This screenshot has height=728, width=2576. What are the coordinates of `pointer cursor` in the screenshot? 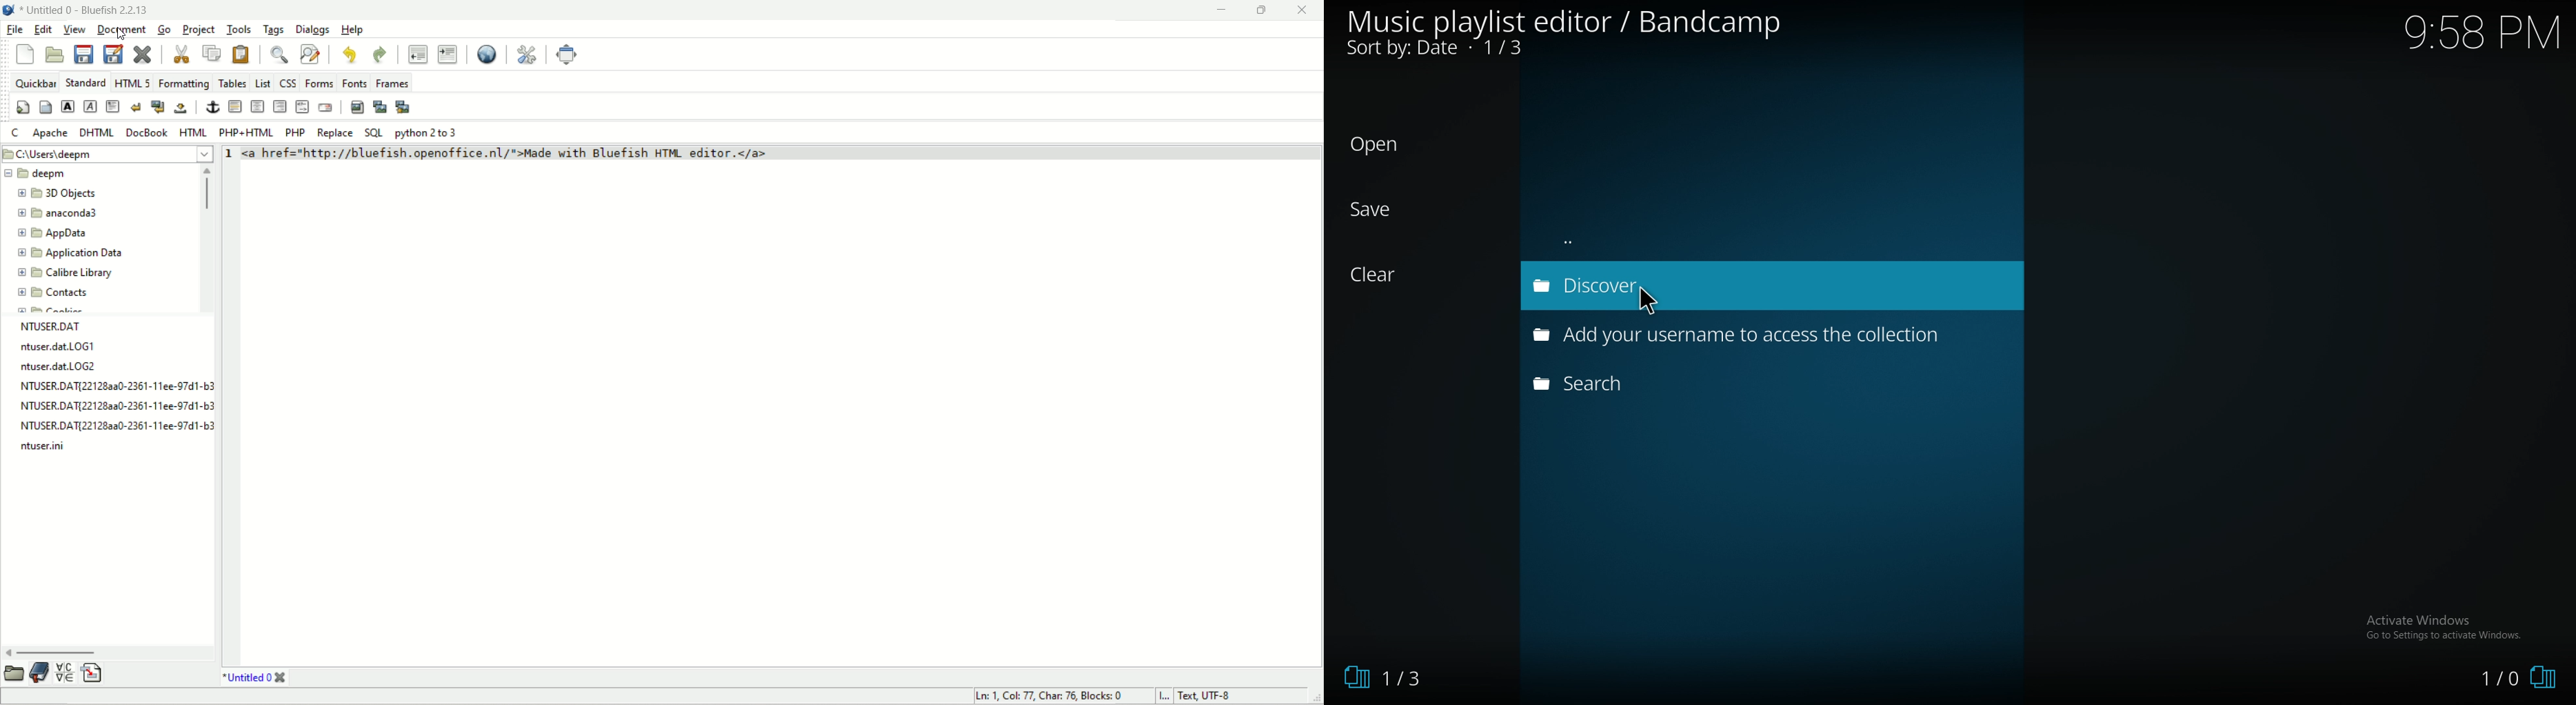 It's located at (1654, 302).